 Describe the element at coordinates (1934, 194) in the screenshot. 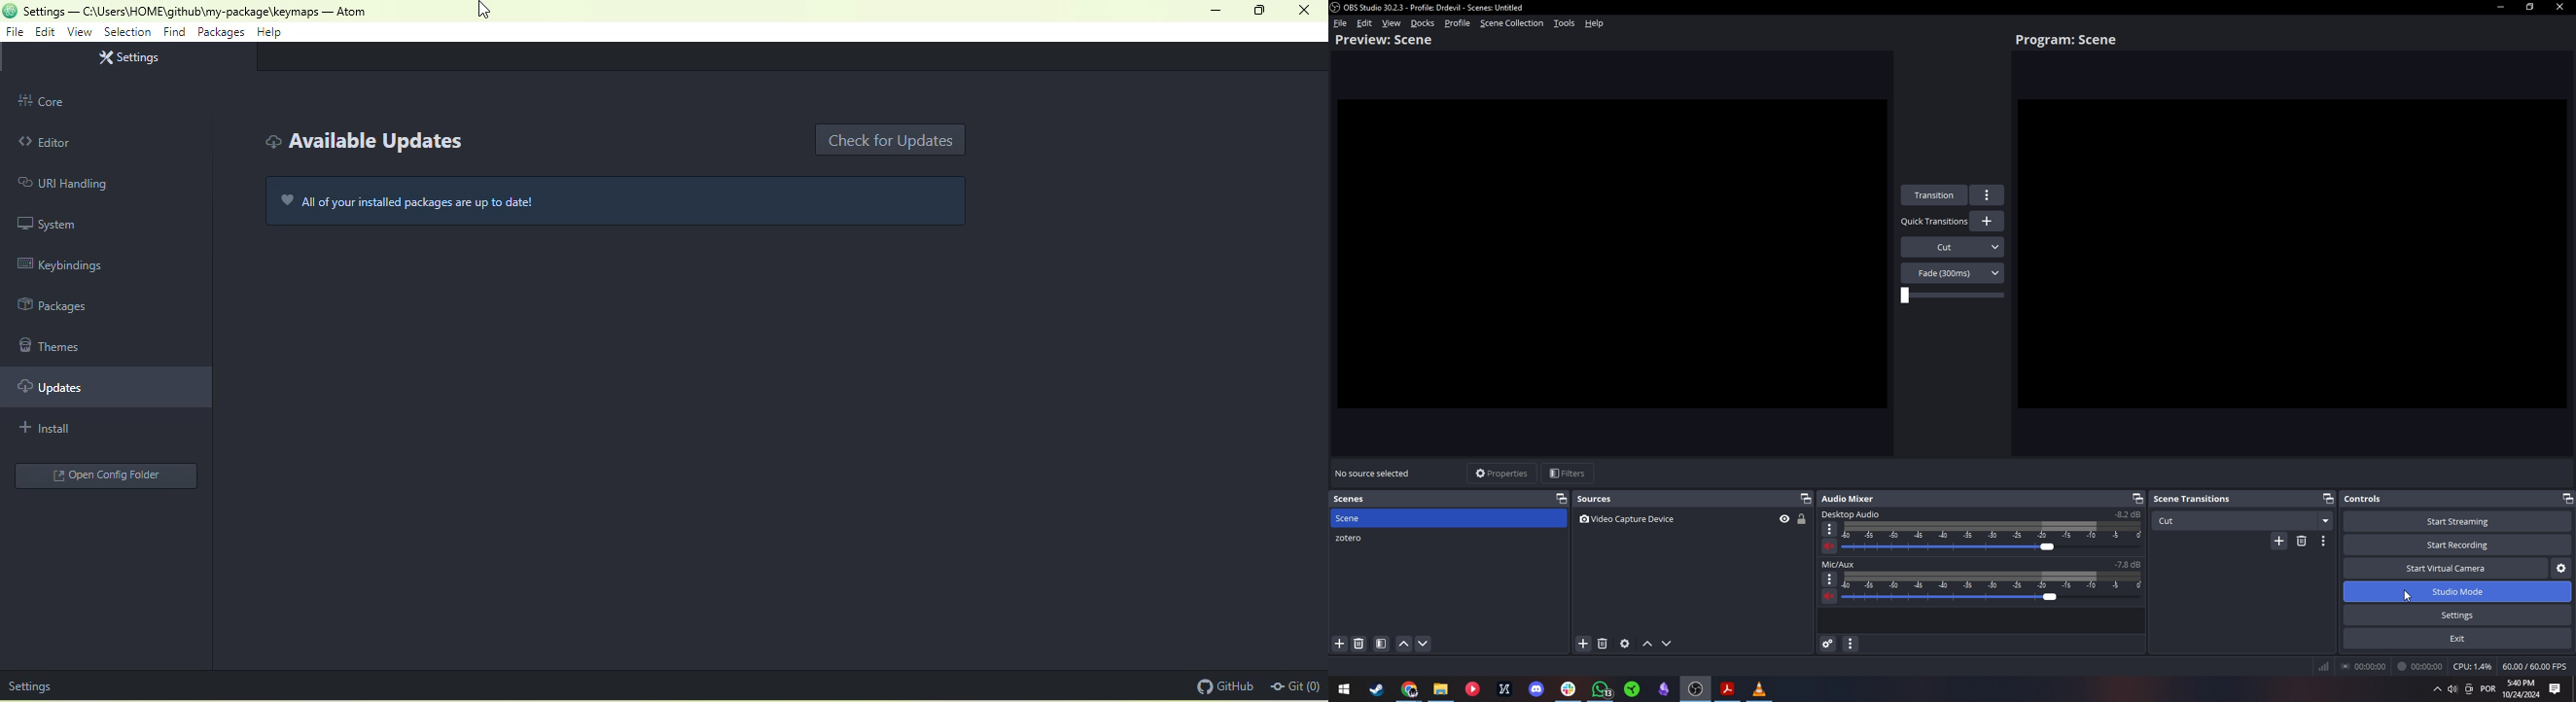

I see `Transition` at that location.